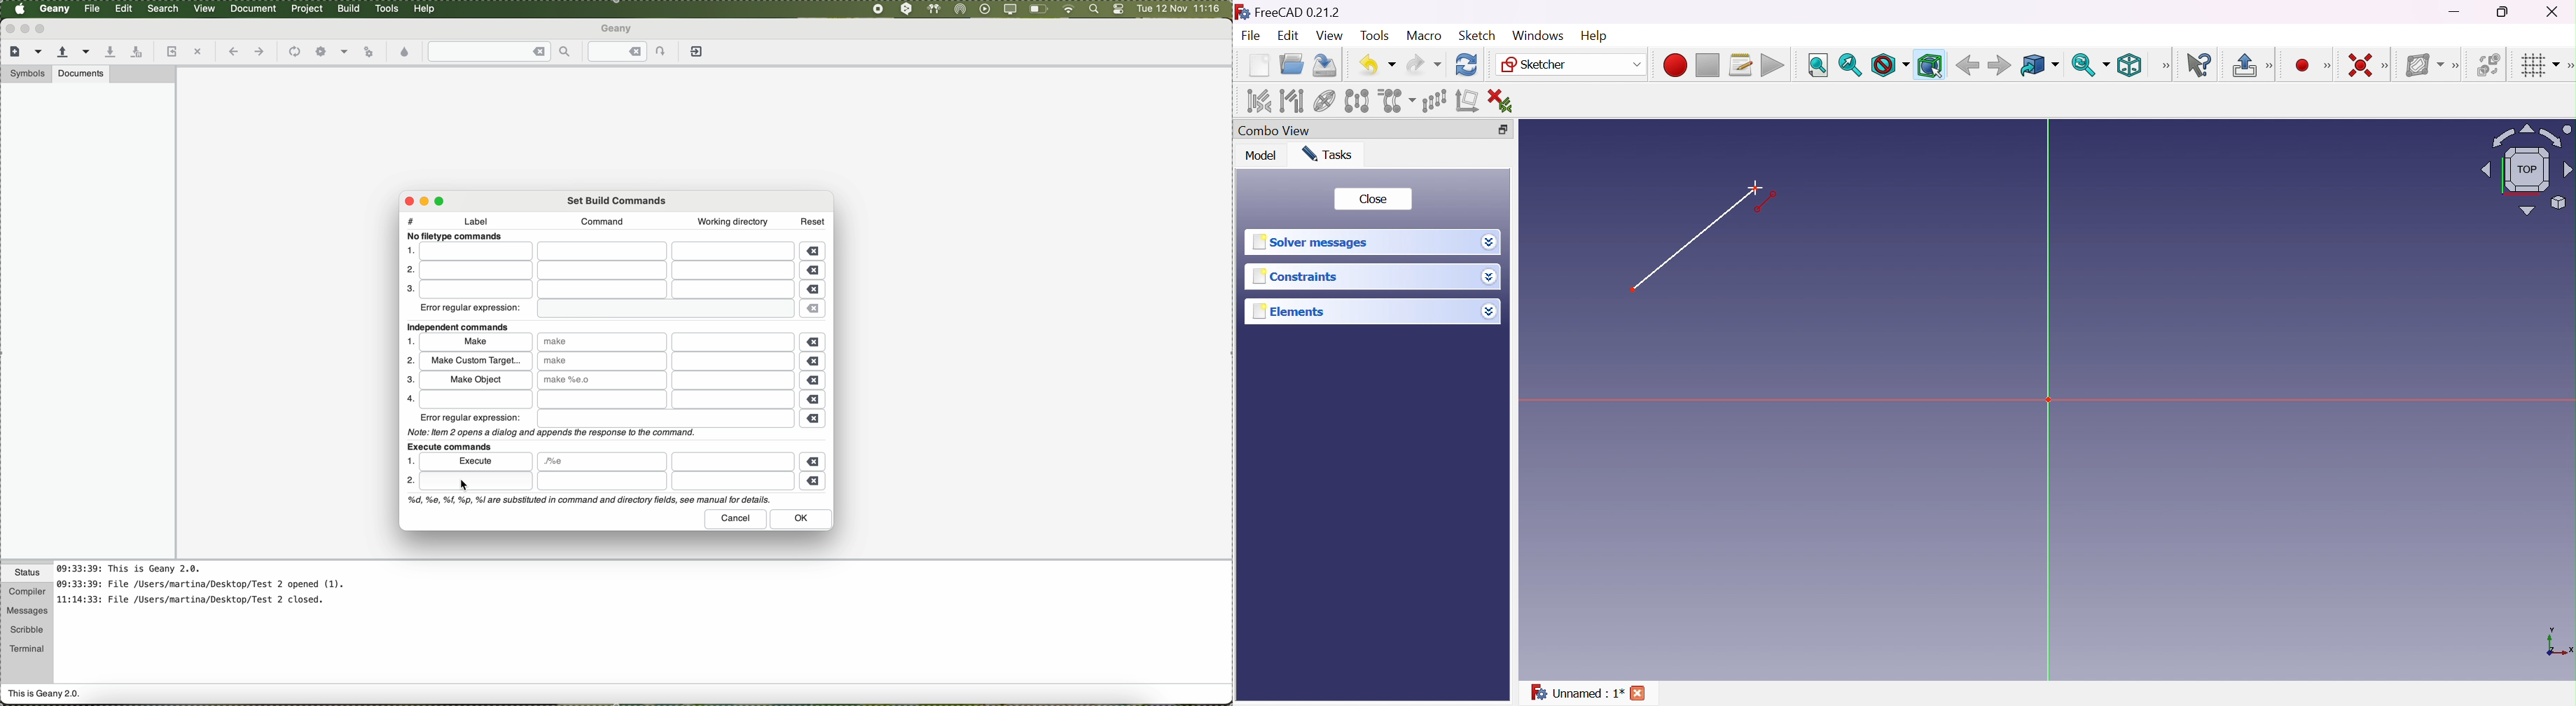 This screenshot has height=728, width=2576. I want to click on file, so click(734, 361).